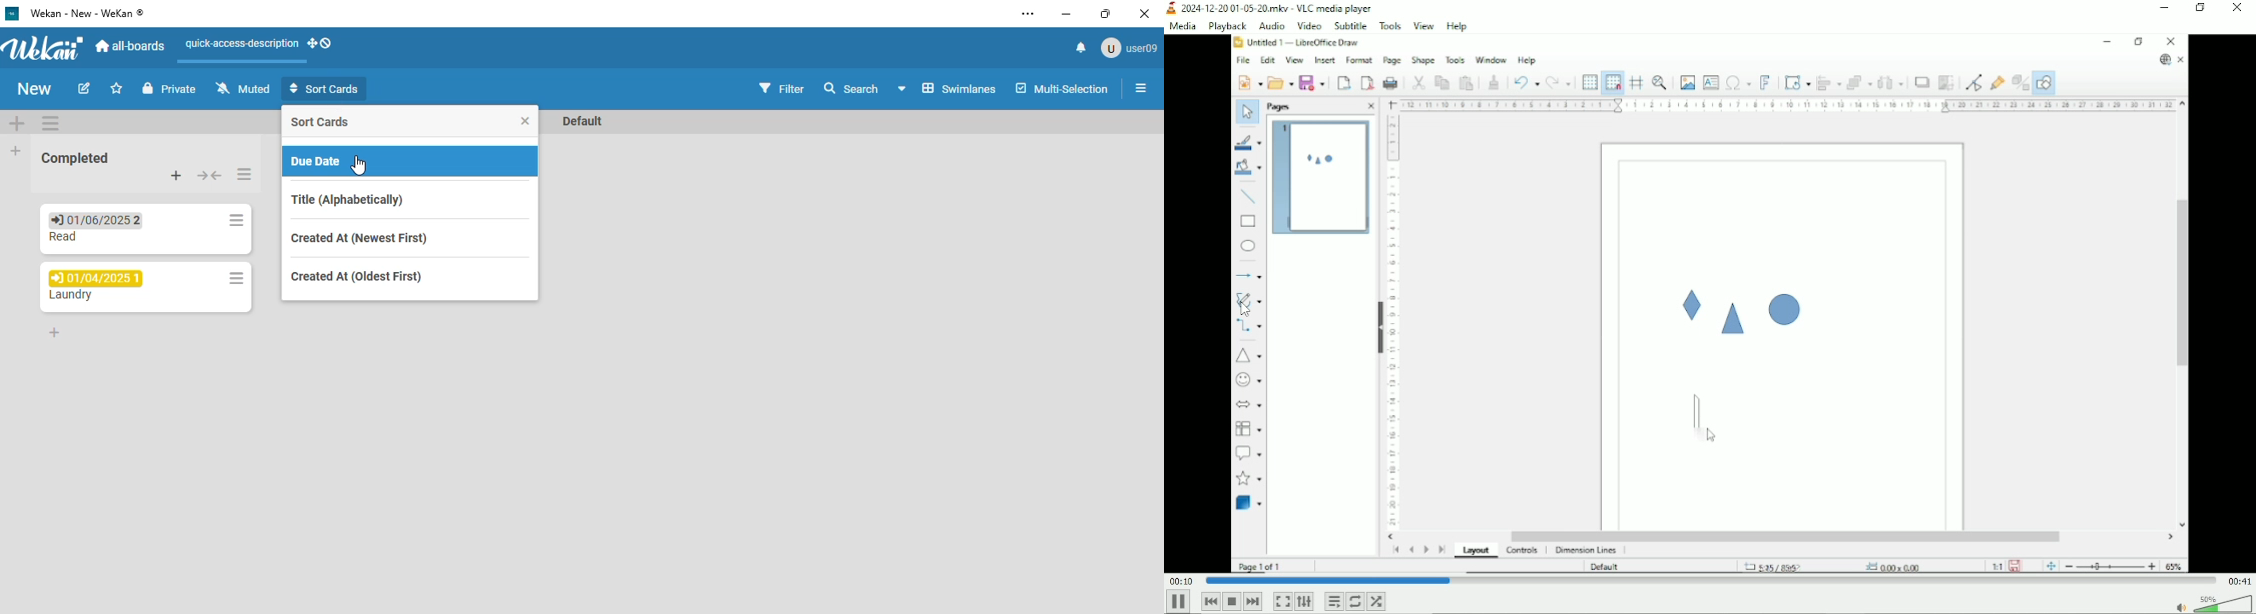  I want to click on title (alphabetically), so click(349, 200).